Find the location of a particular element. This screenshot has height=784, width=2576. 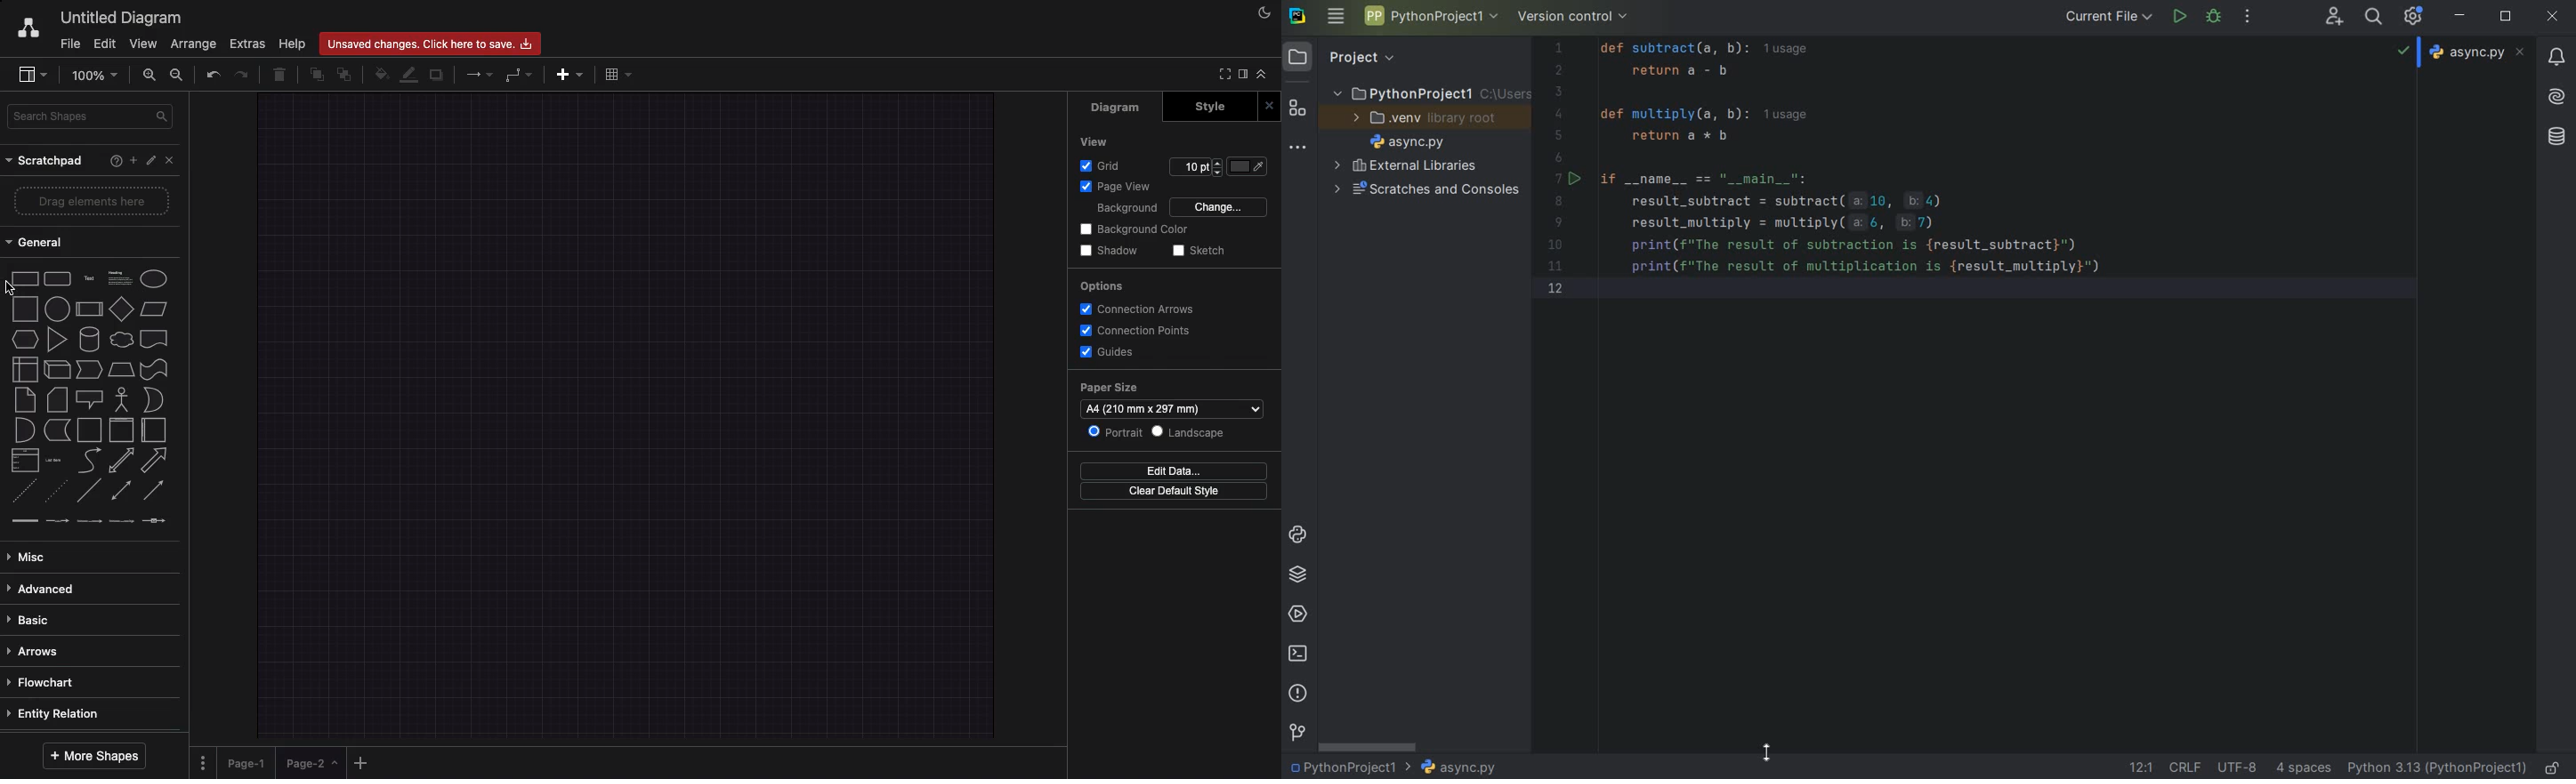

Unsaved changes. click here to save changes is located at coordinates (434, 43).